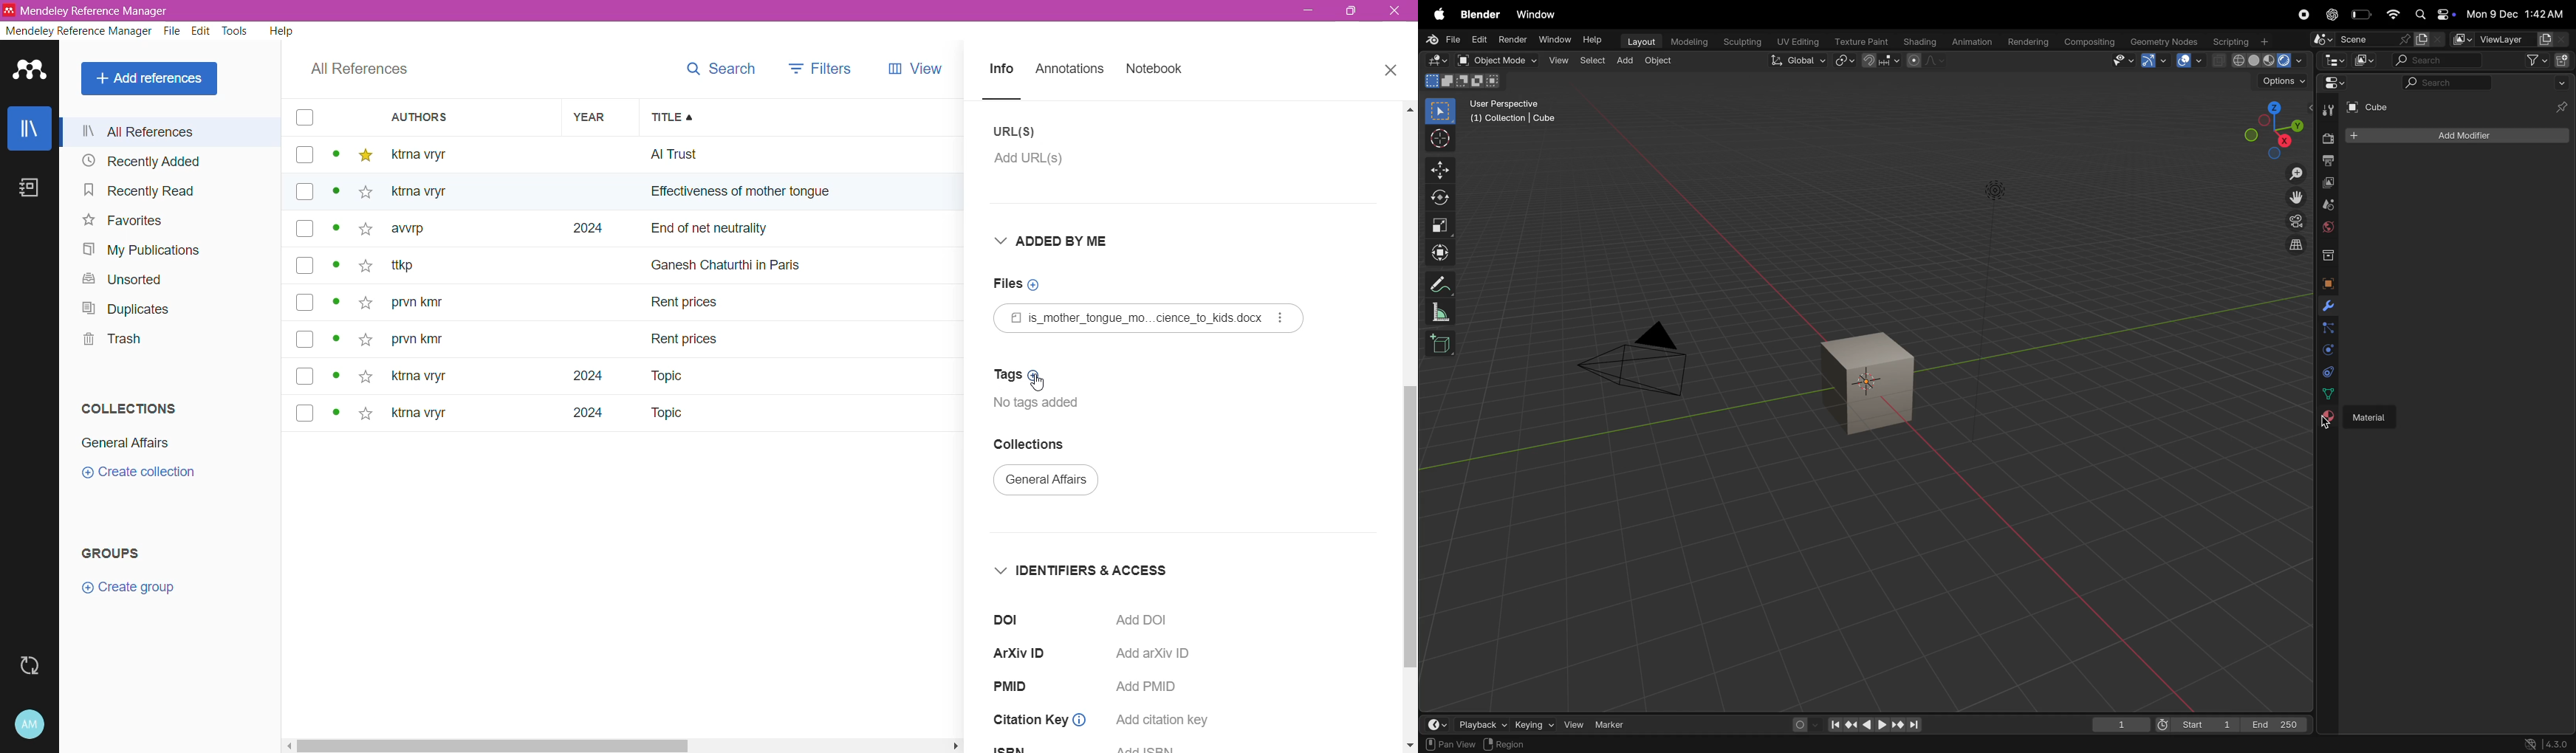 The height and width of the screenshot is (756, 2576). What do you see at coordinates (338, 376) in the screenshot?
I see `dot ` at bounding box center [338, 376].